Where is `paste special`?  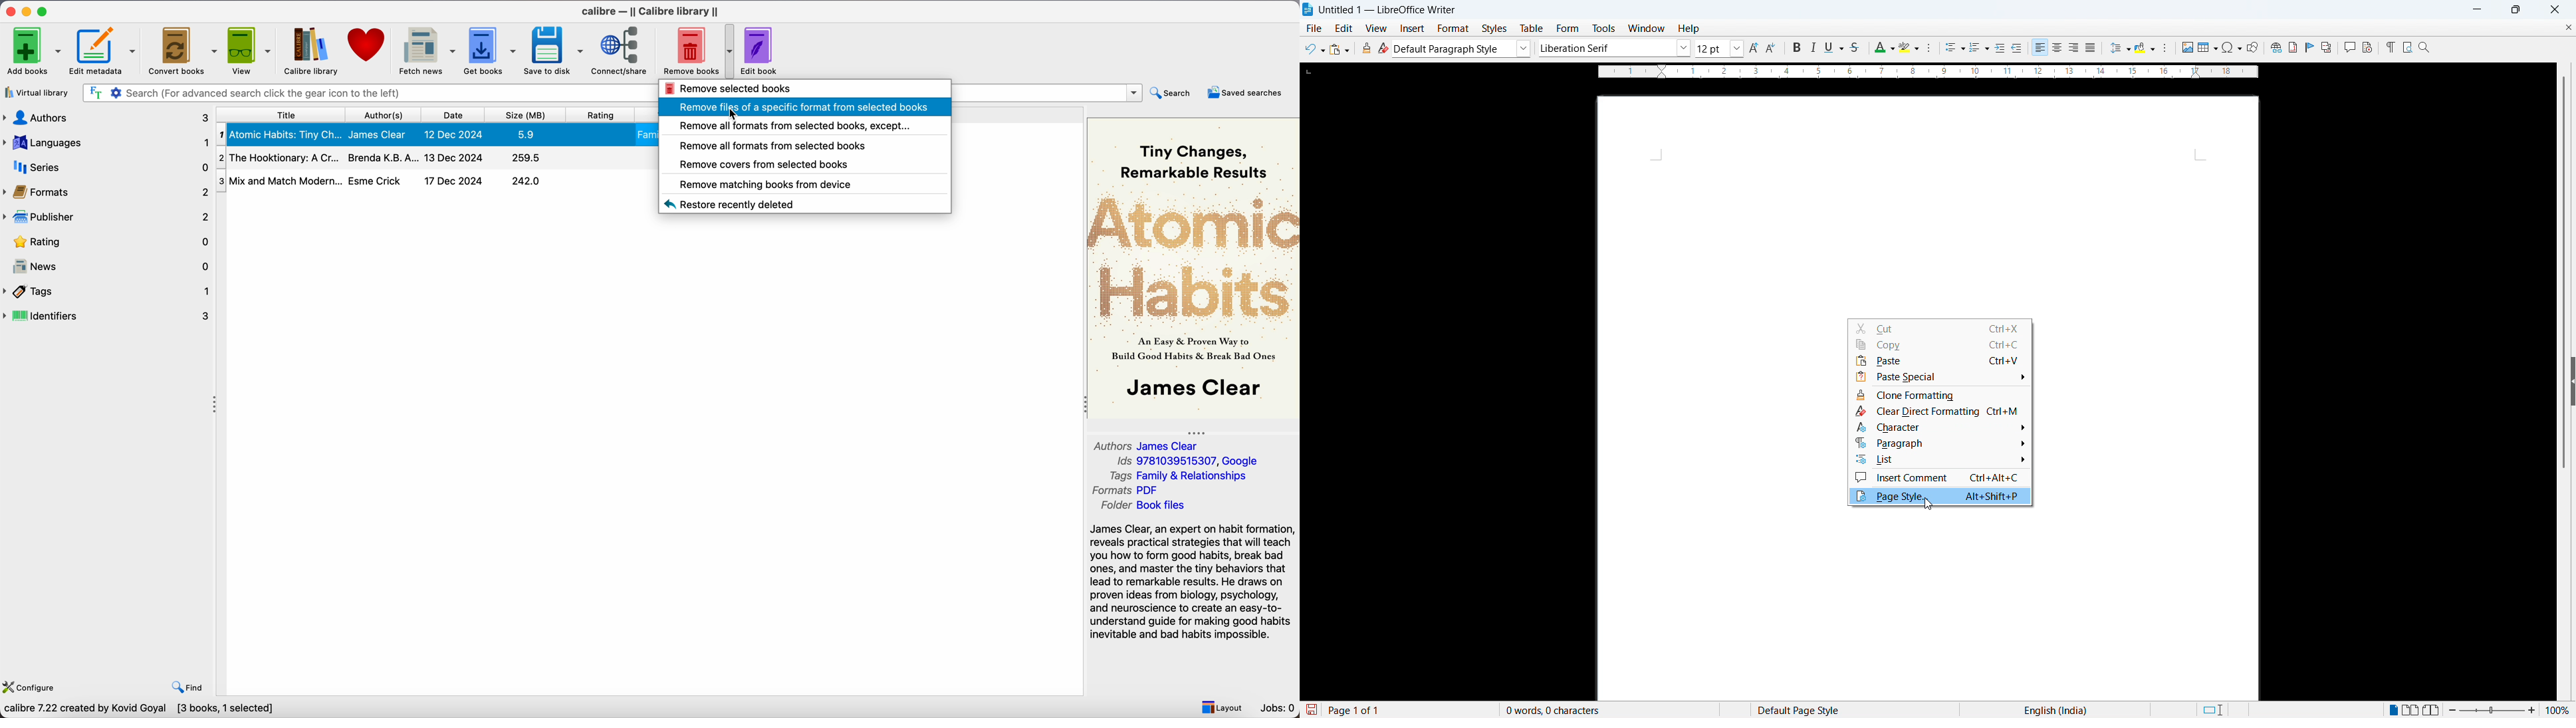
paste special is located at coordinates (1940, 377).